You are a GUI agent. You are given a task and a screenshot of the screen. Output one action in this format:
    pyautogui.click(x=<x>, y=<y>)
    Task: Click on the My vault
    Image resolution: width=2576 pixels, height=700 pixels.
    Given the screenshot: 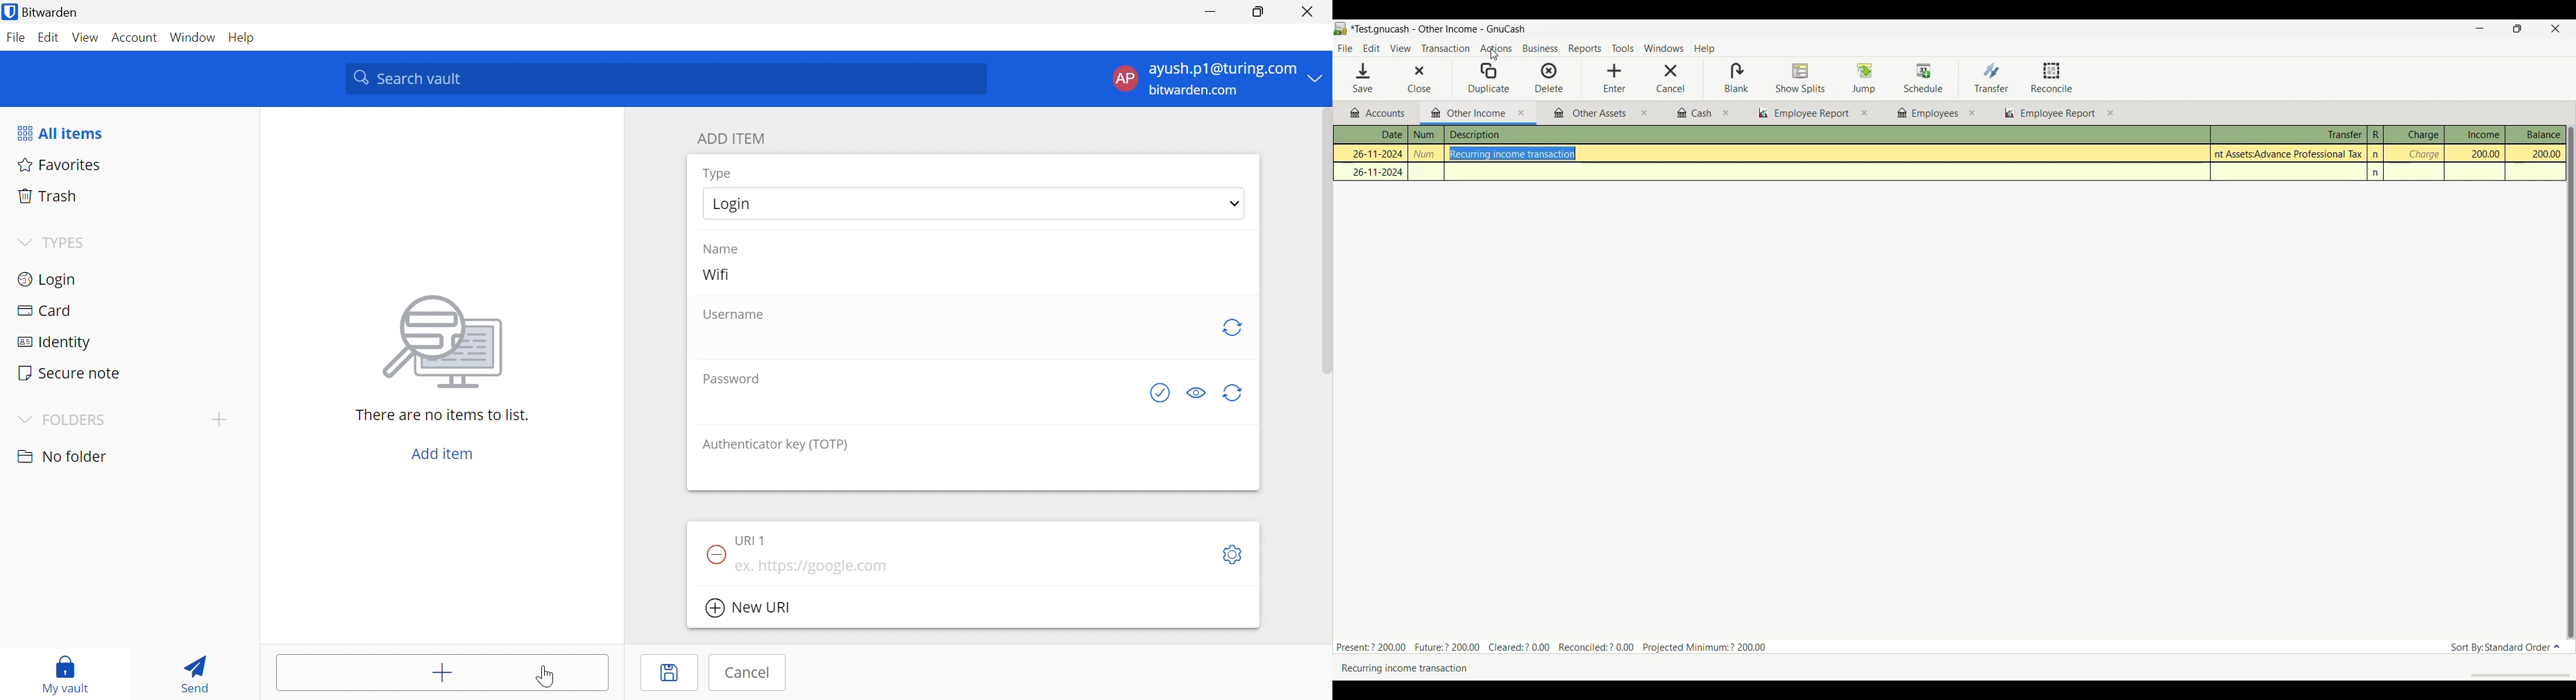 What is the action you would take?
    pyautogui.click(x=66, y=667)
    